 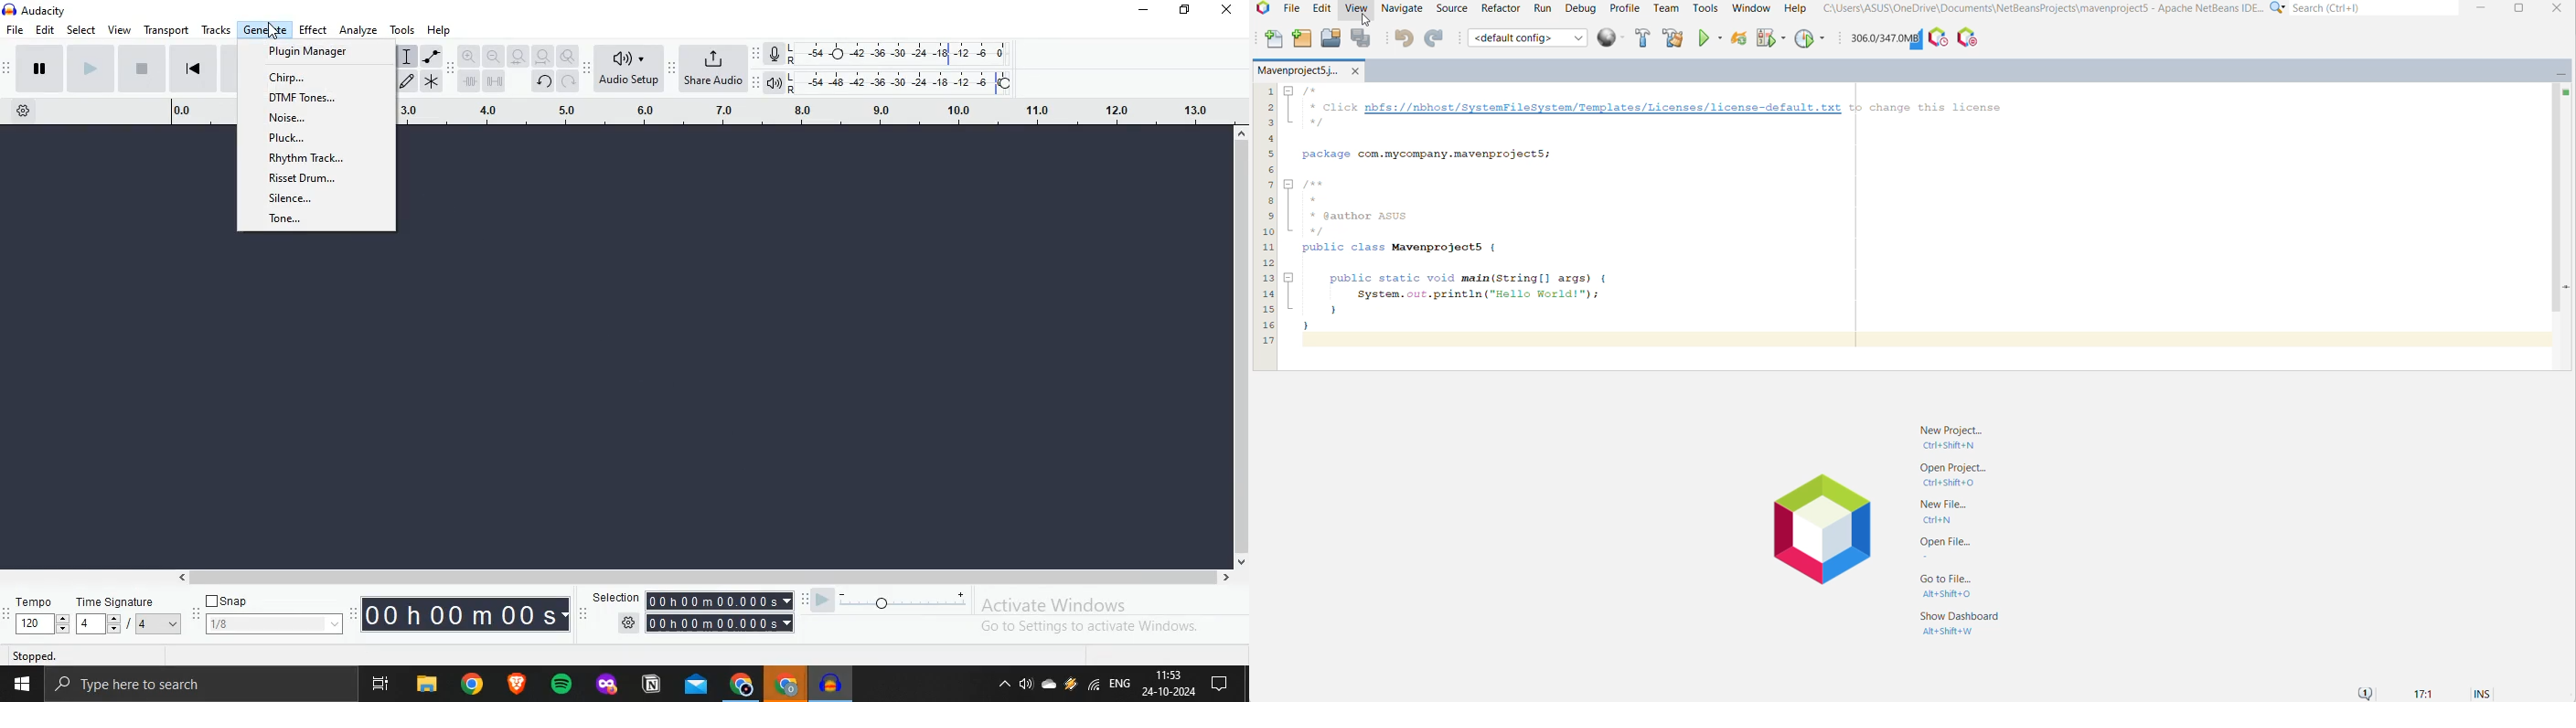 I want to click on Selection, so click(x=690, y=601).